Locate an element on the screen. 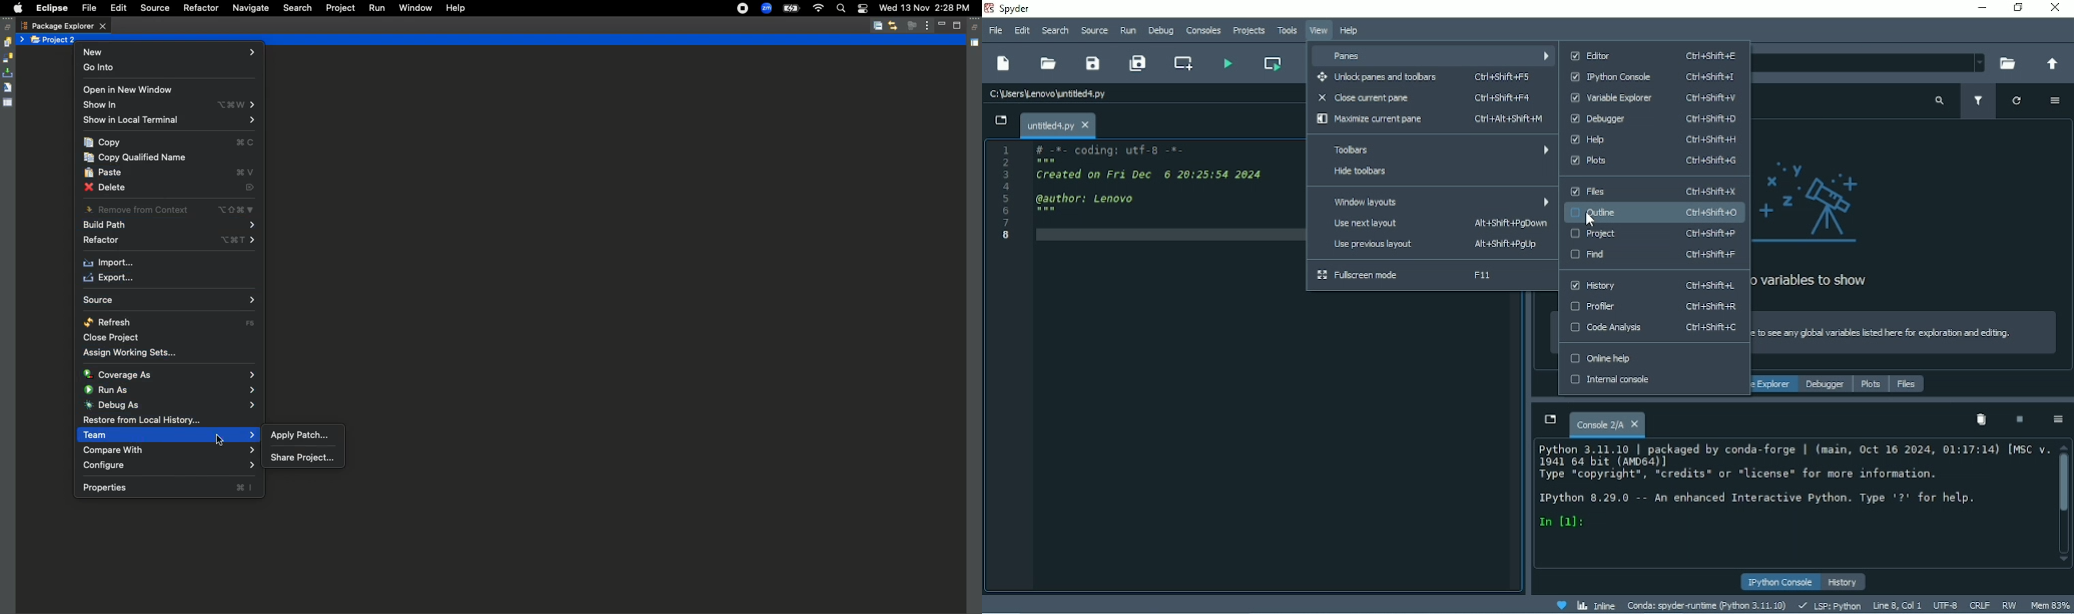 The image size is (2100, 616). LSP is located at coordinates (1829, 605).